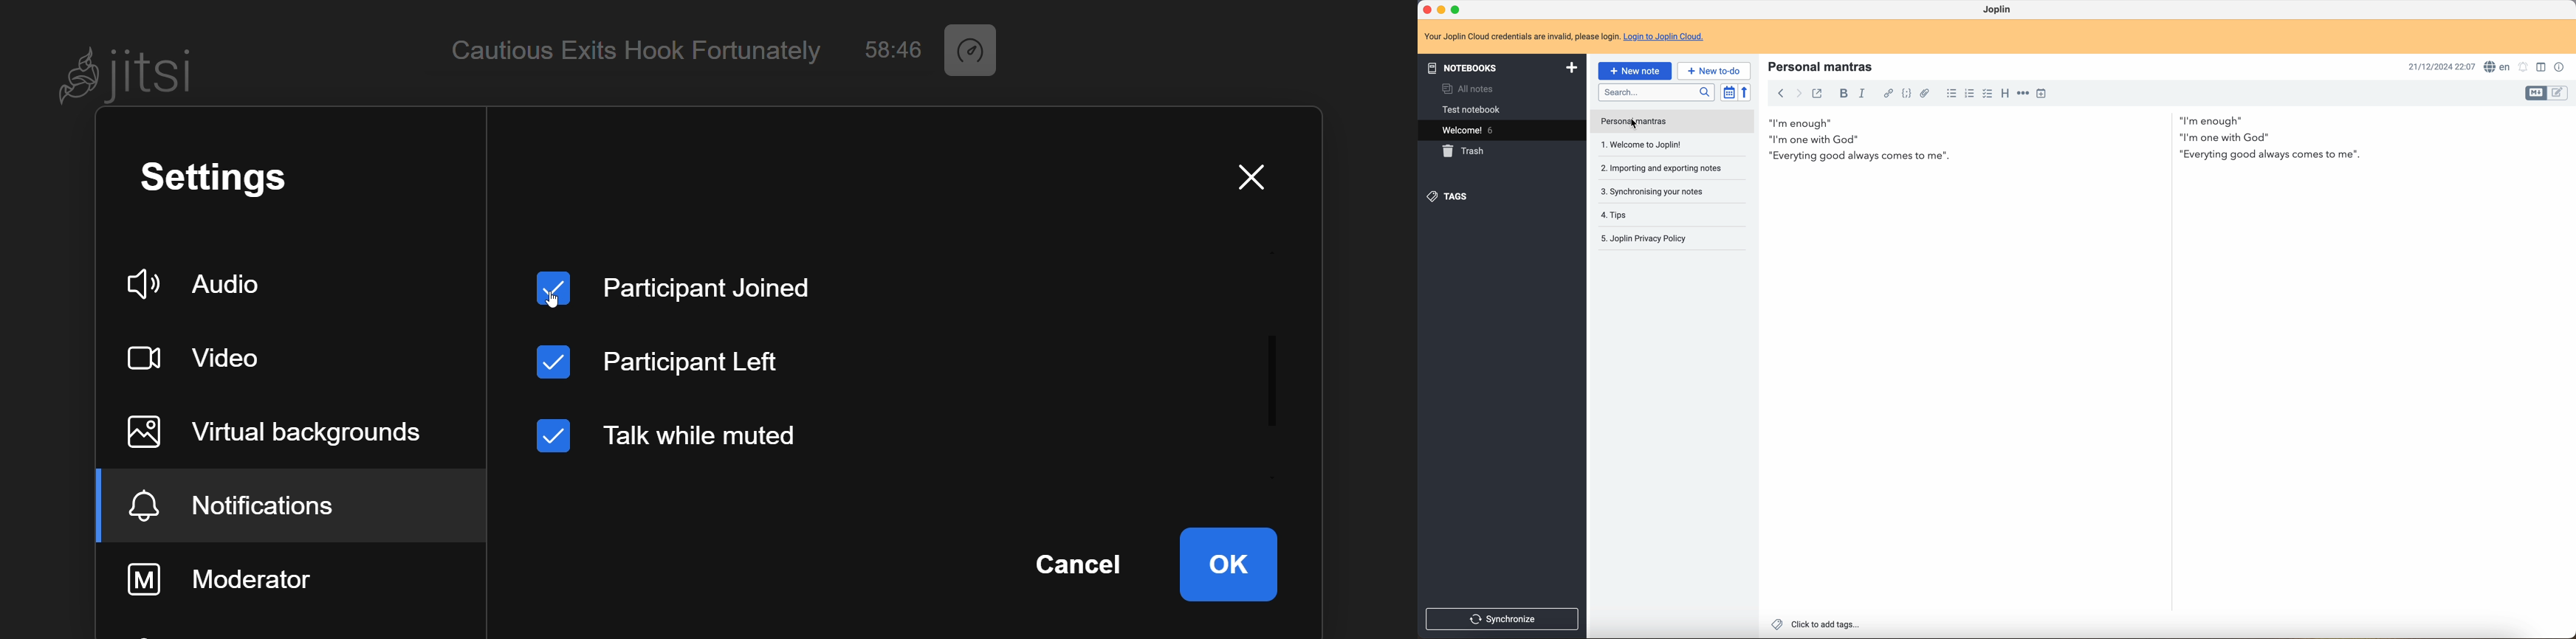 The width and height of the screenshot is (2576, 644). I want to click on heading, so click(2005, 95).